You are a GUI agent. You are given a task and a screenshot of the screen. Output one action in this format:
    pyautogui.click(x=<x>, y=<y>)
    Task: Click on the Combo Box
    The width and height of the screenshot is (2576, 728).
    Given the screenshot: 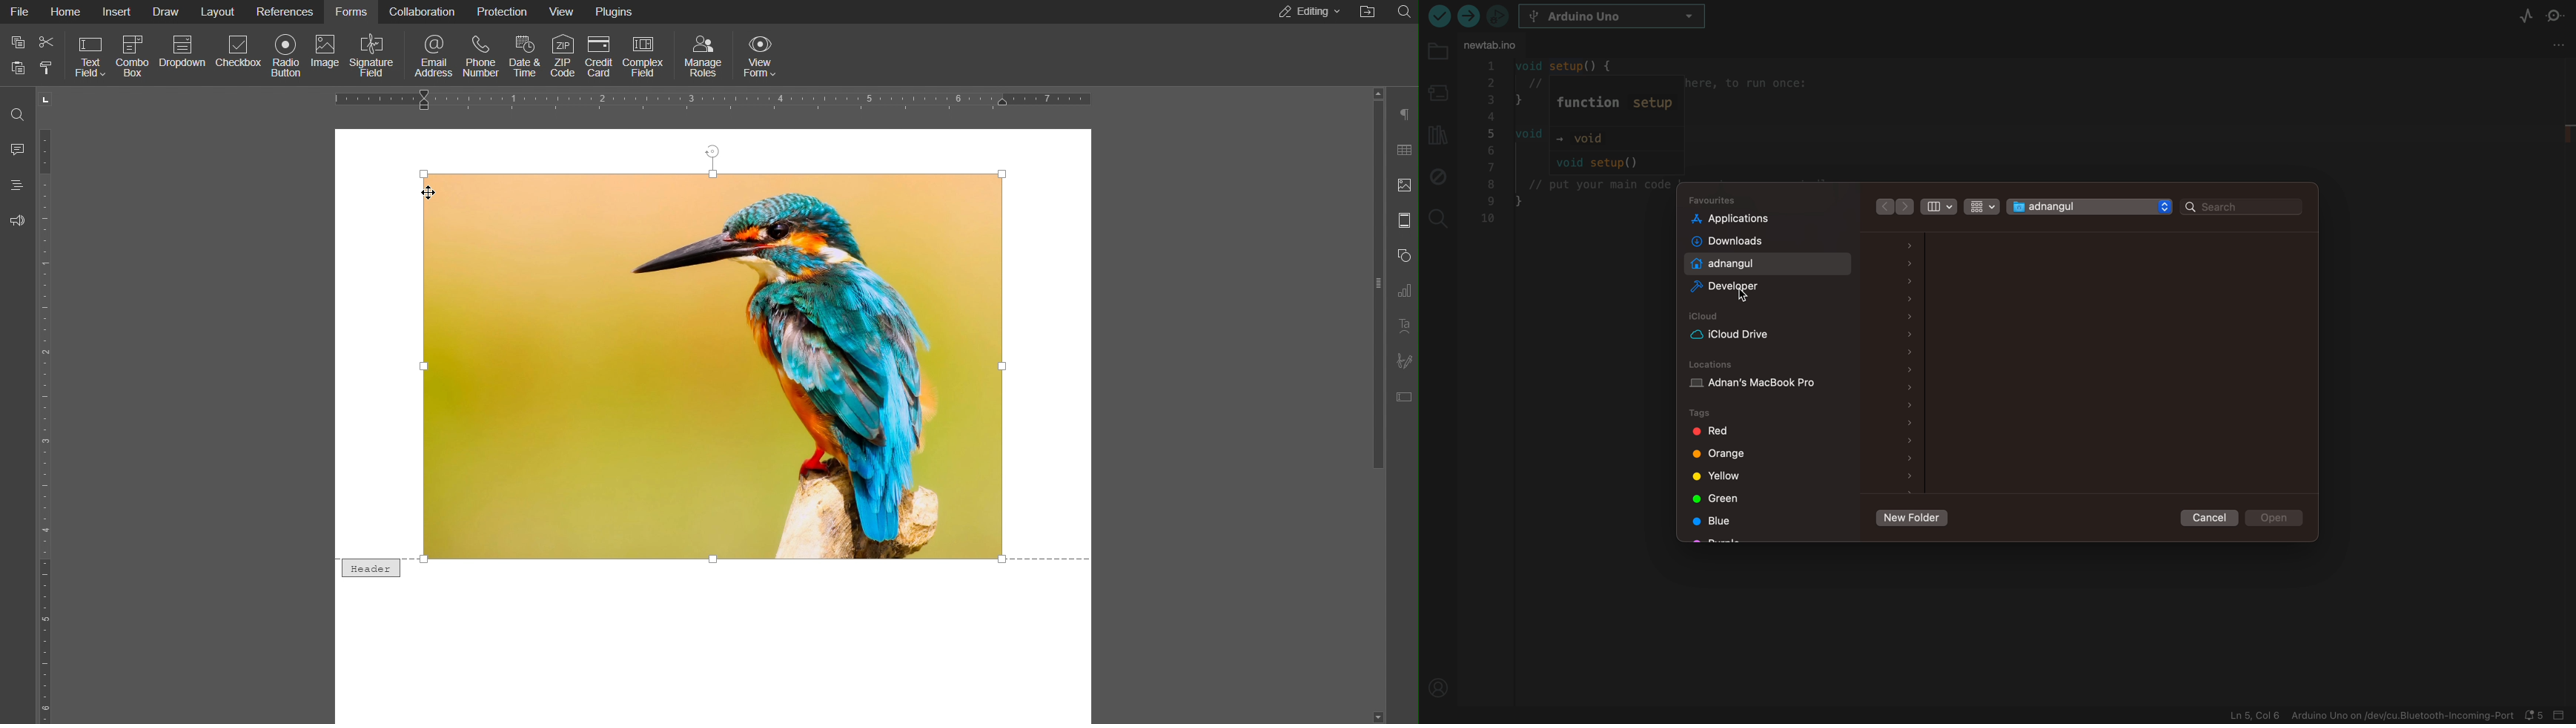 What is the action you would take?
    pyautogui.click(x=134, y=54)
    